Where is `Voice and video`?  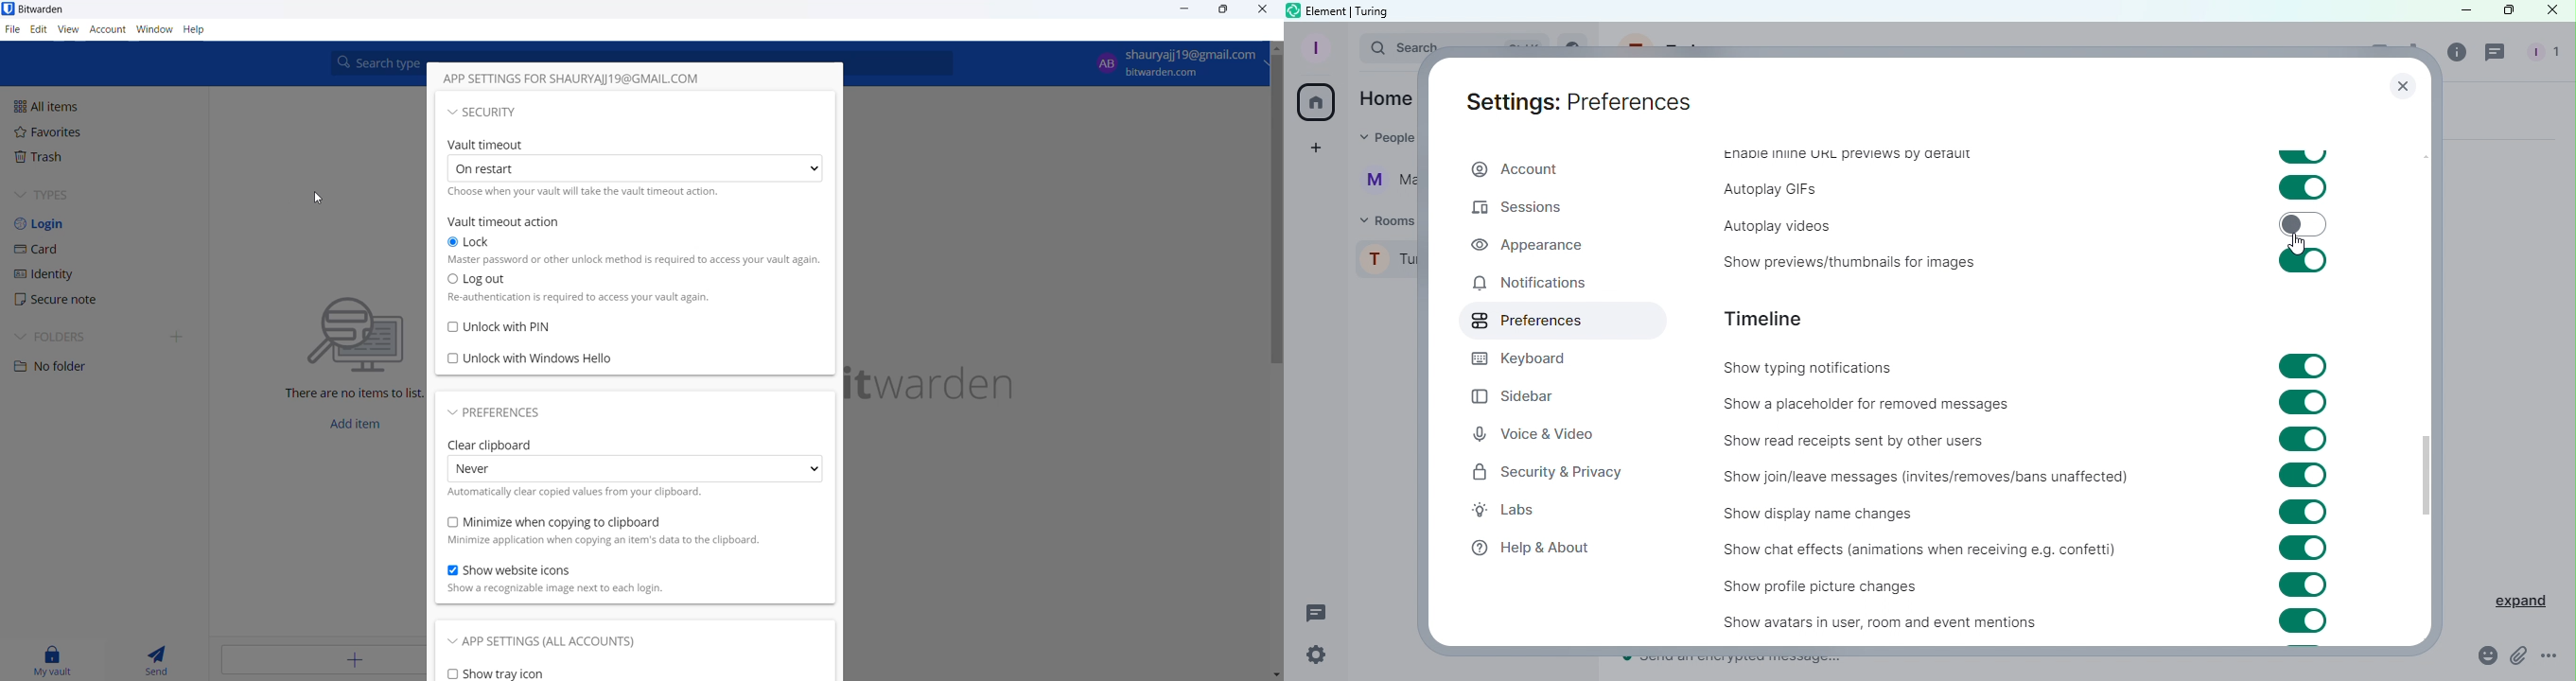 Voice and video is located at coordinates (1535, 433).